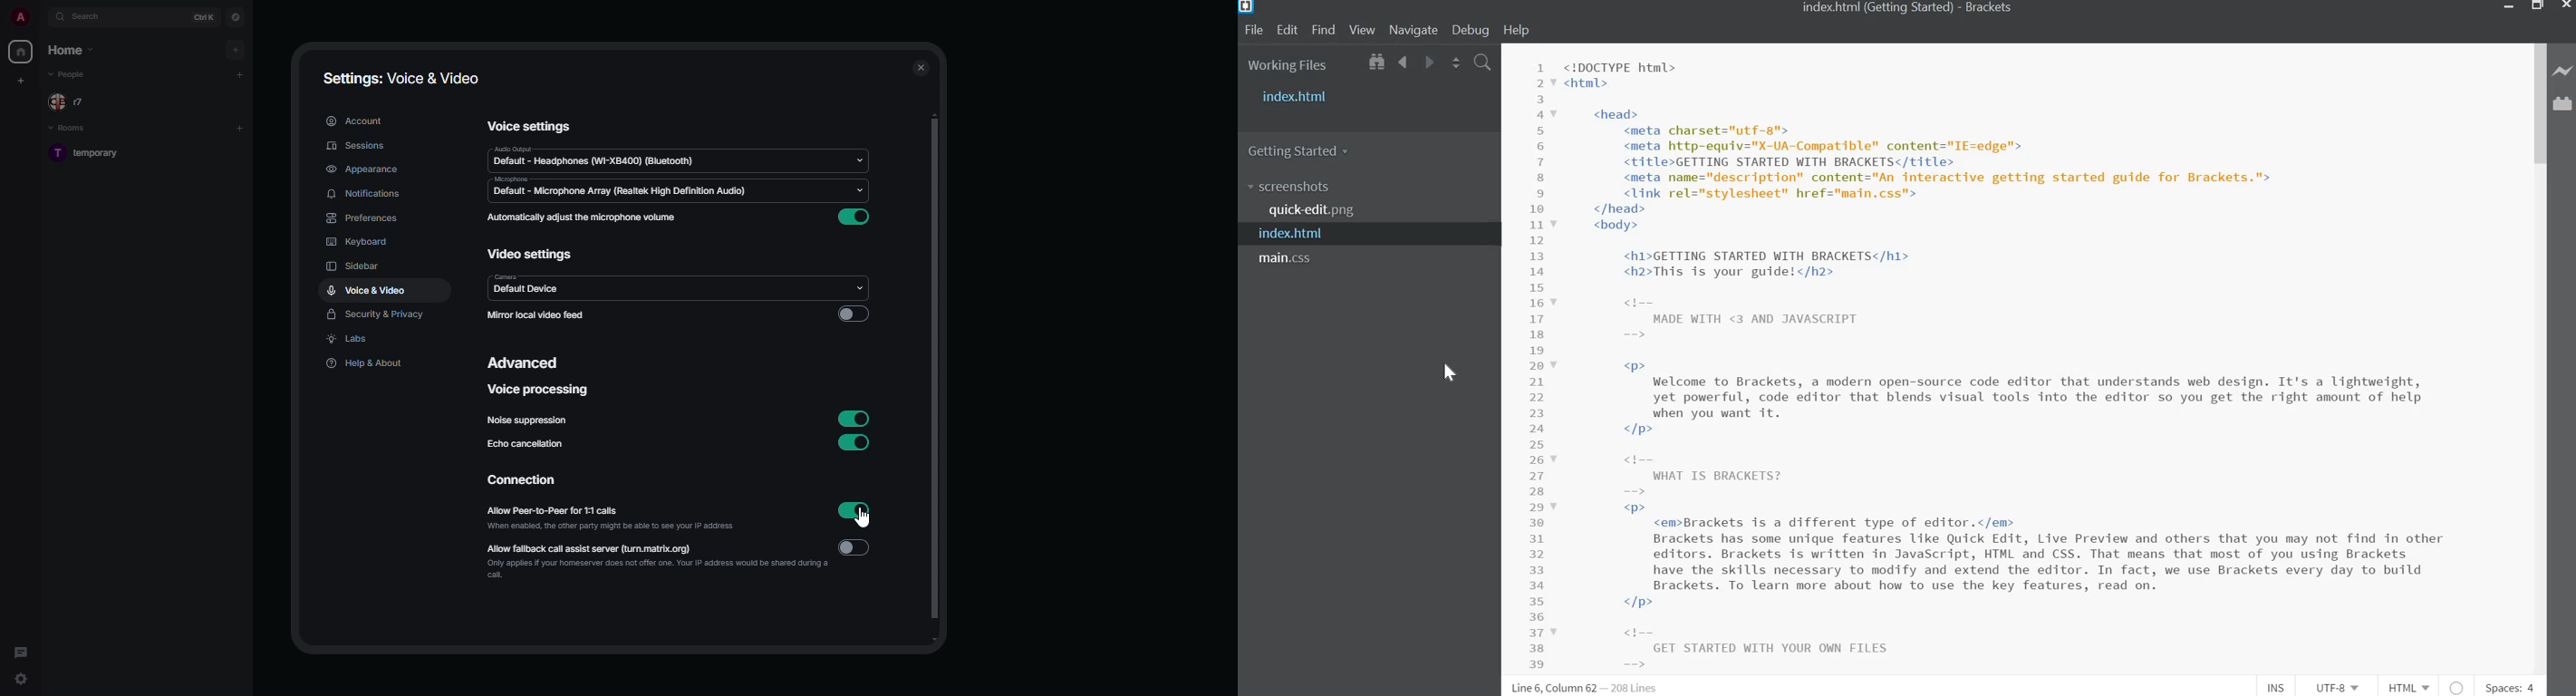 The width and height of the screenshot is (2576, 700). I want to click on connection, so click(529, 481).